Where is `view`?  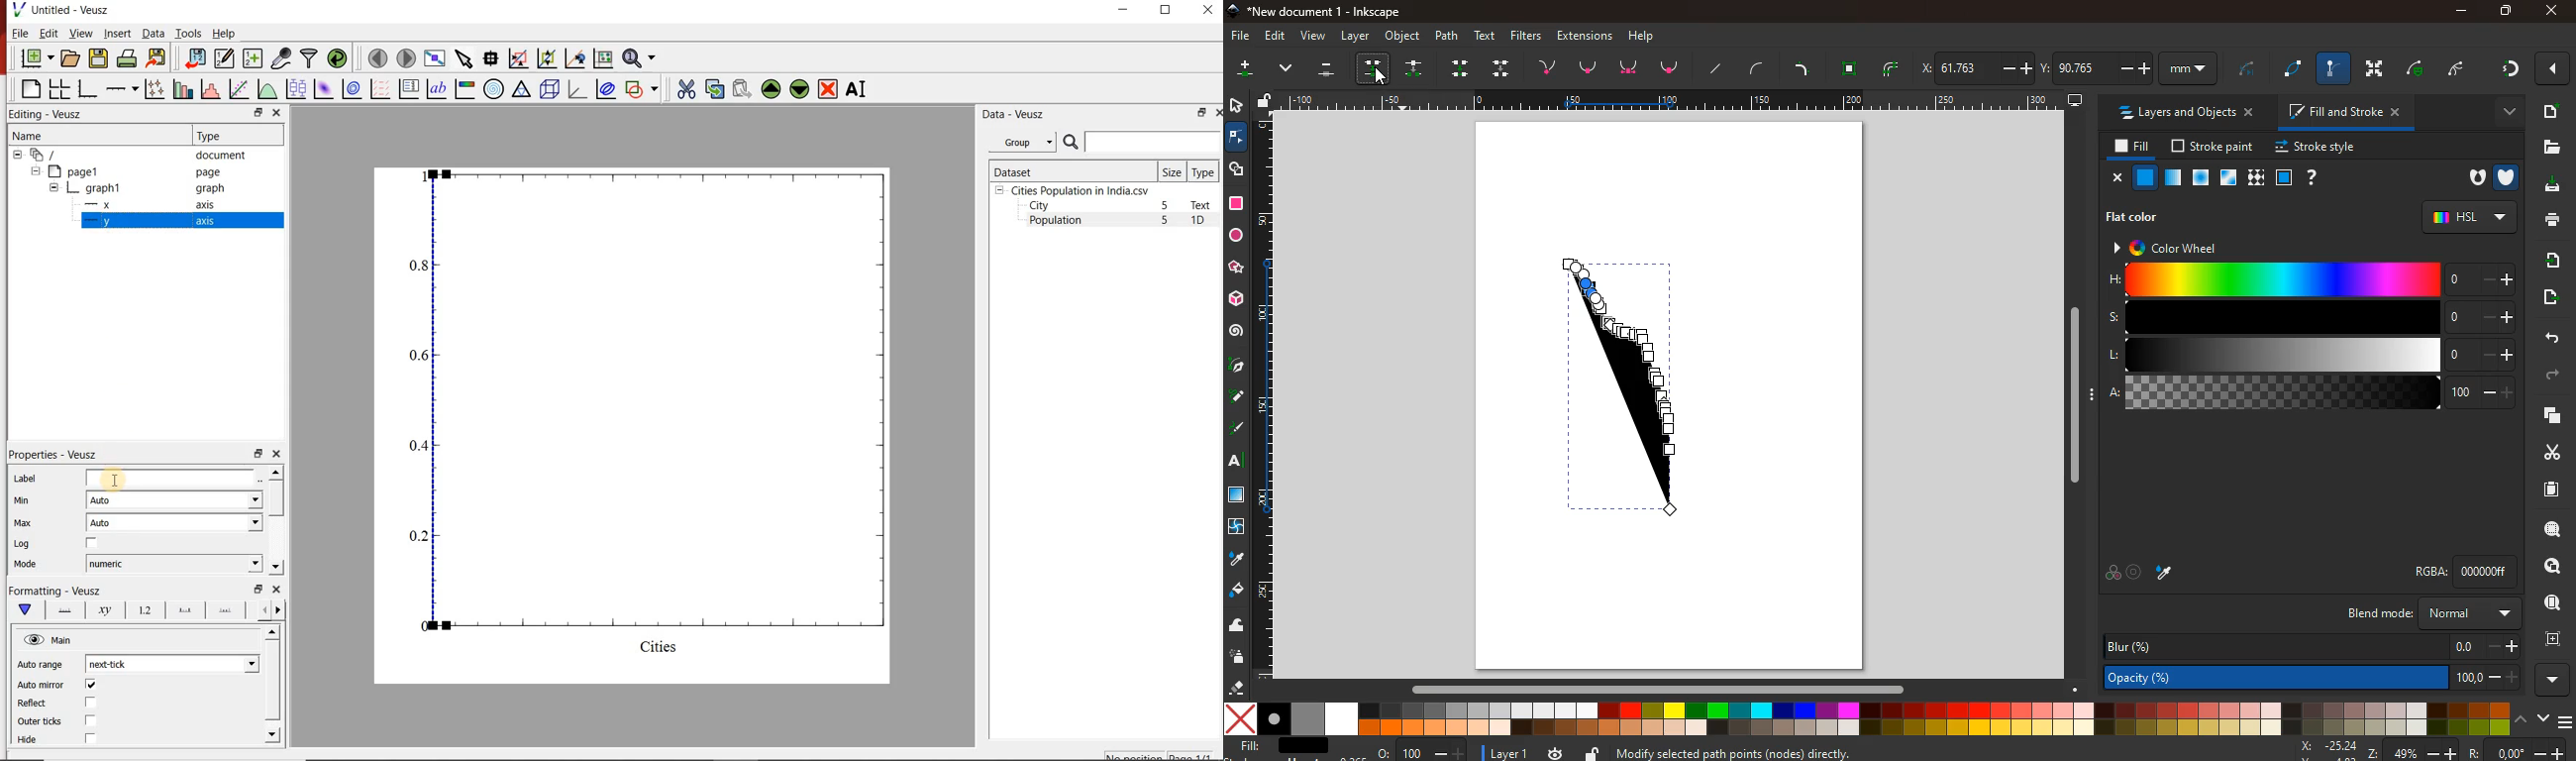
view is located at coordinates (1312, 37).